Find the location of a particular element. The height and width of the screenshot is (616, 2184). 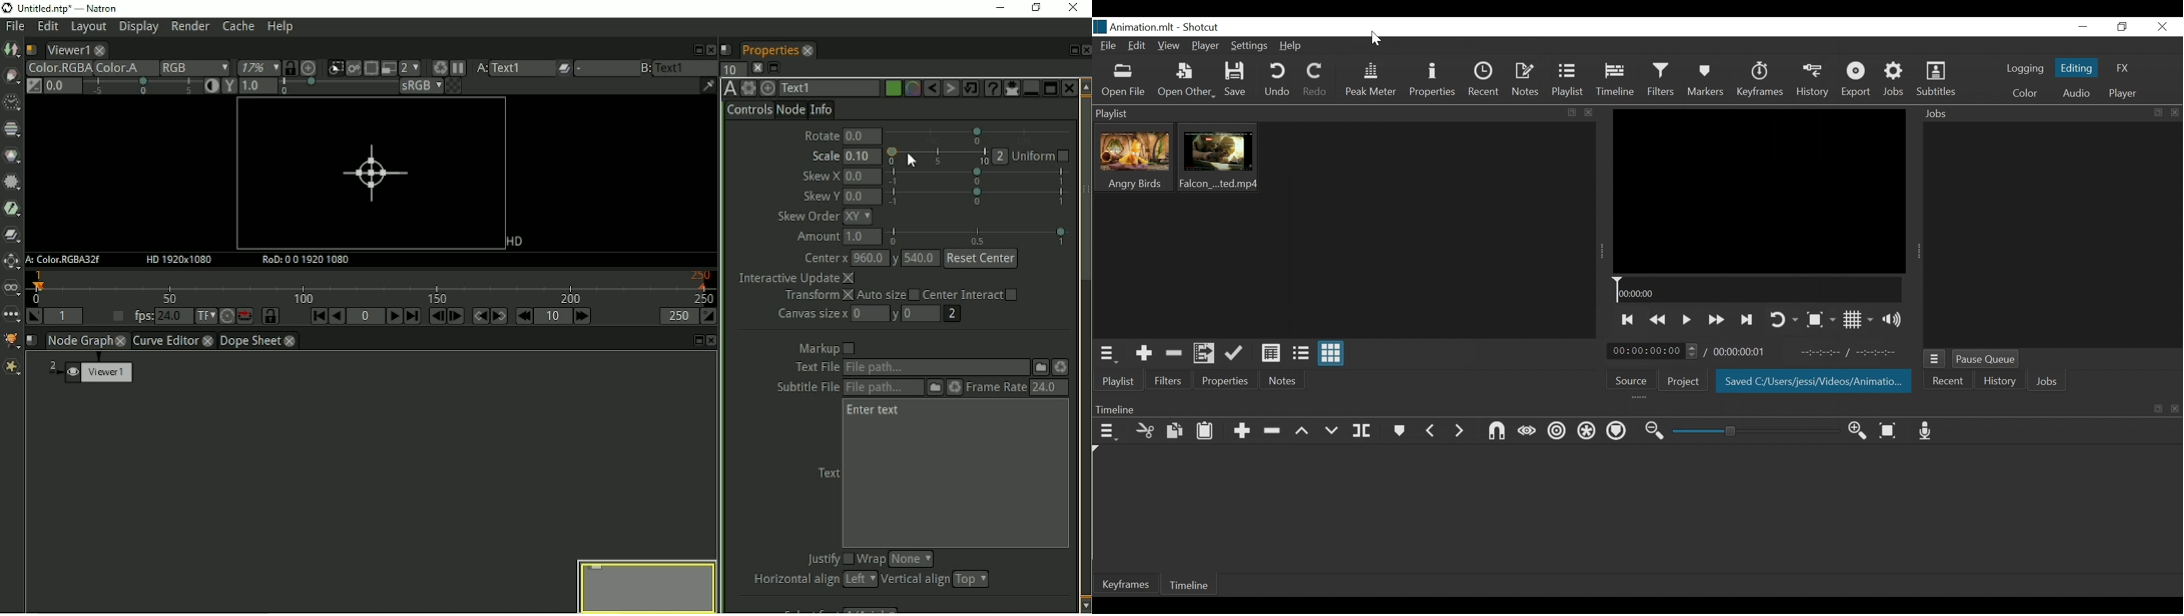

Project is located at coordinates (1681, 381).